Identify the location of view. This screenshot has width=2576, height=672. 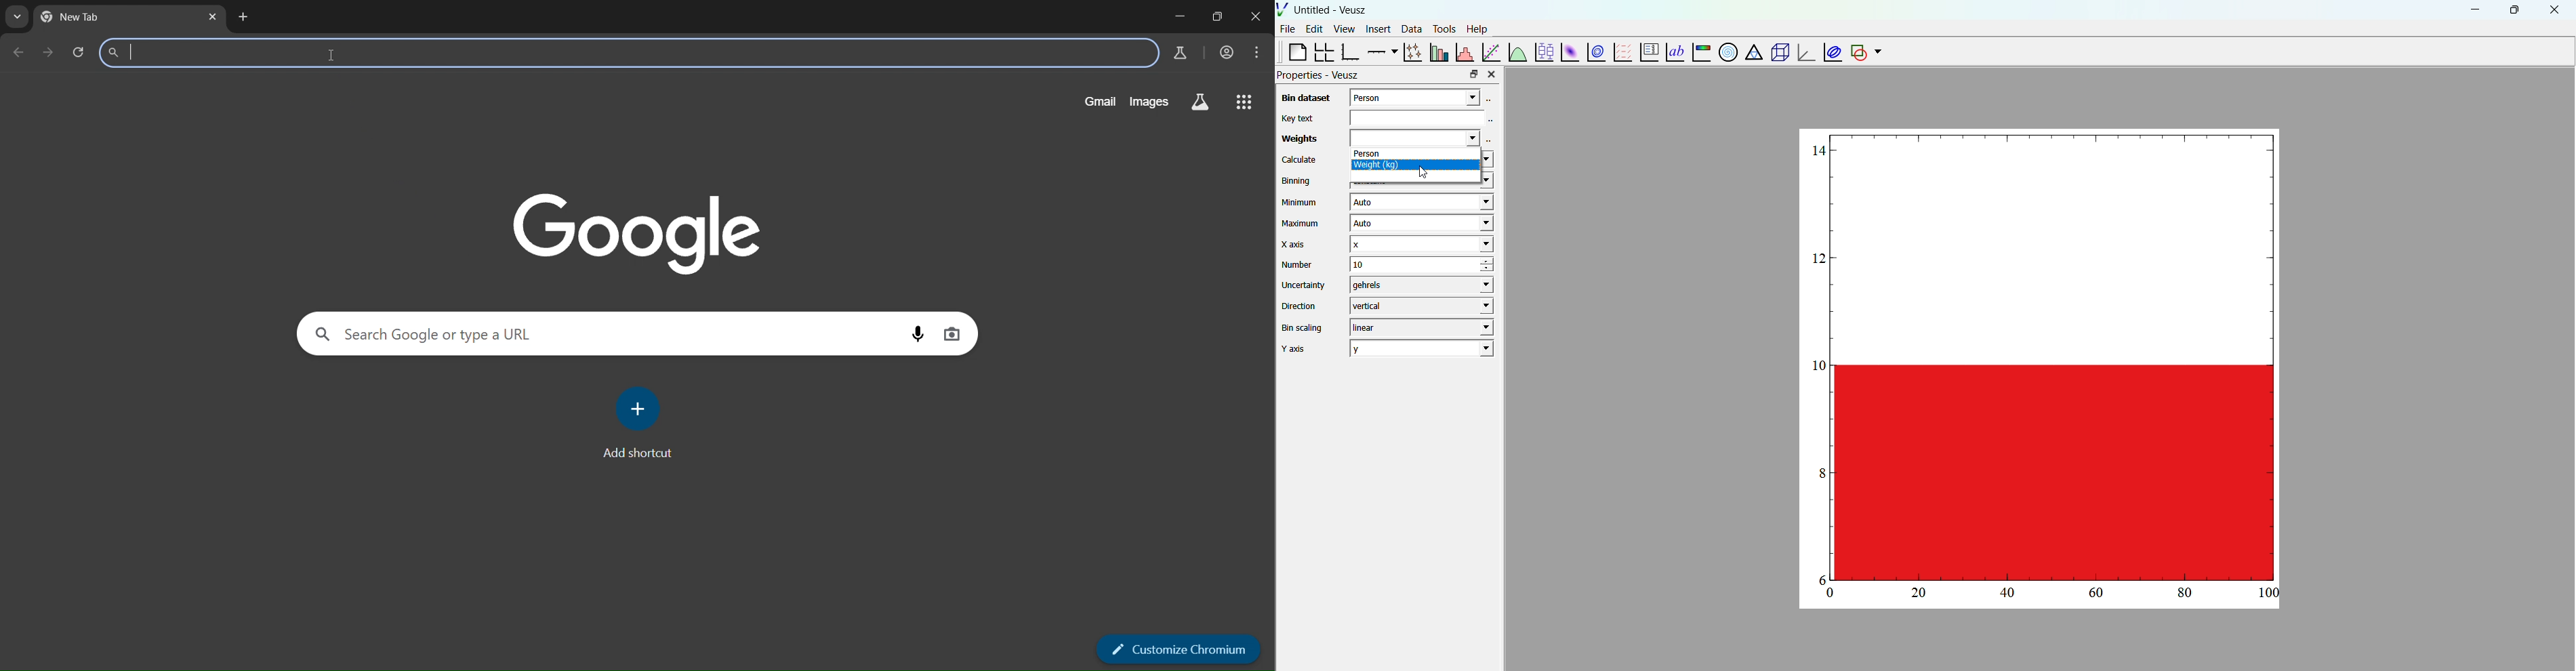
(1344, 30).